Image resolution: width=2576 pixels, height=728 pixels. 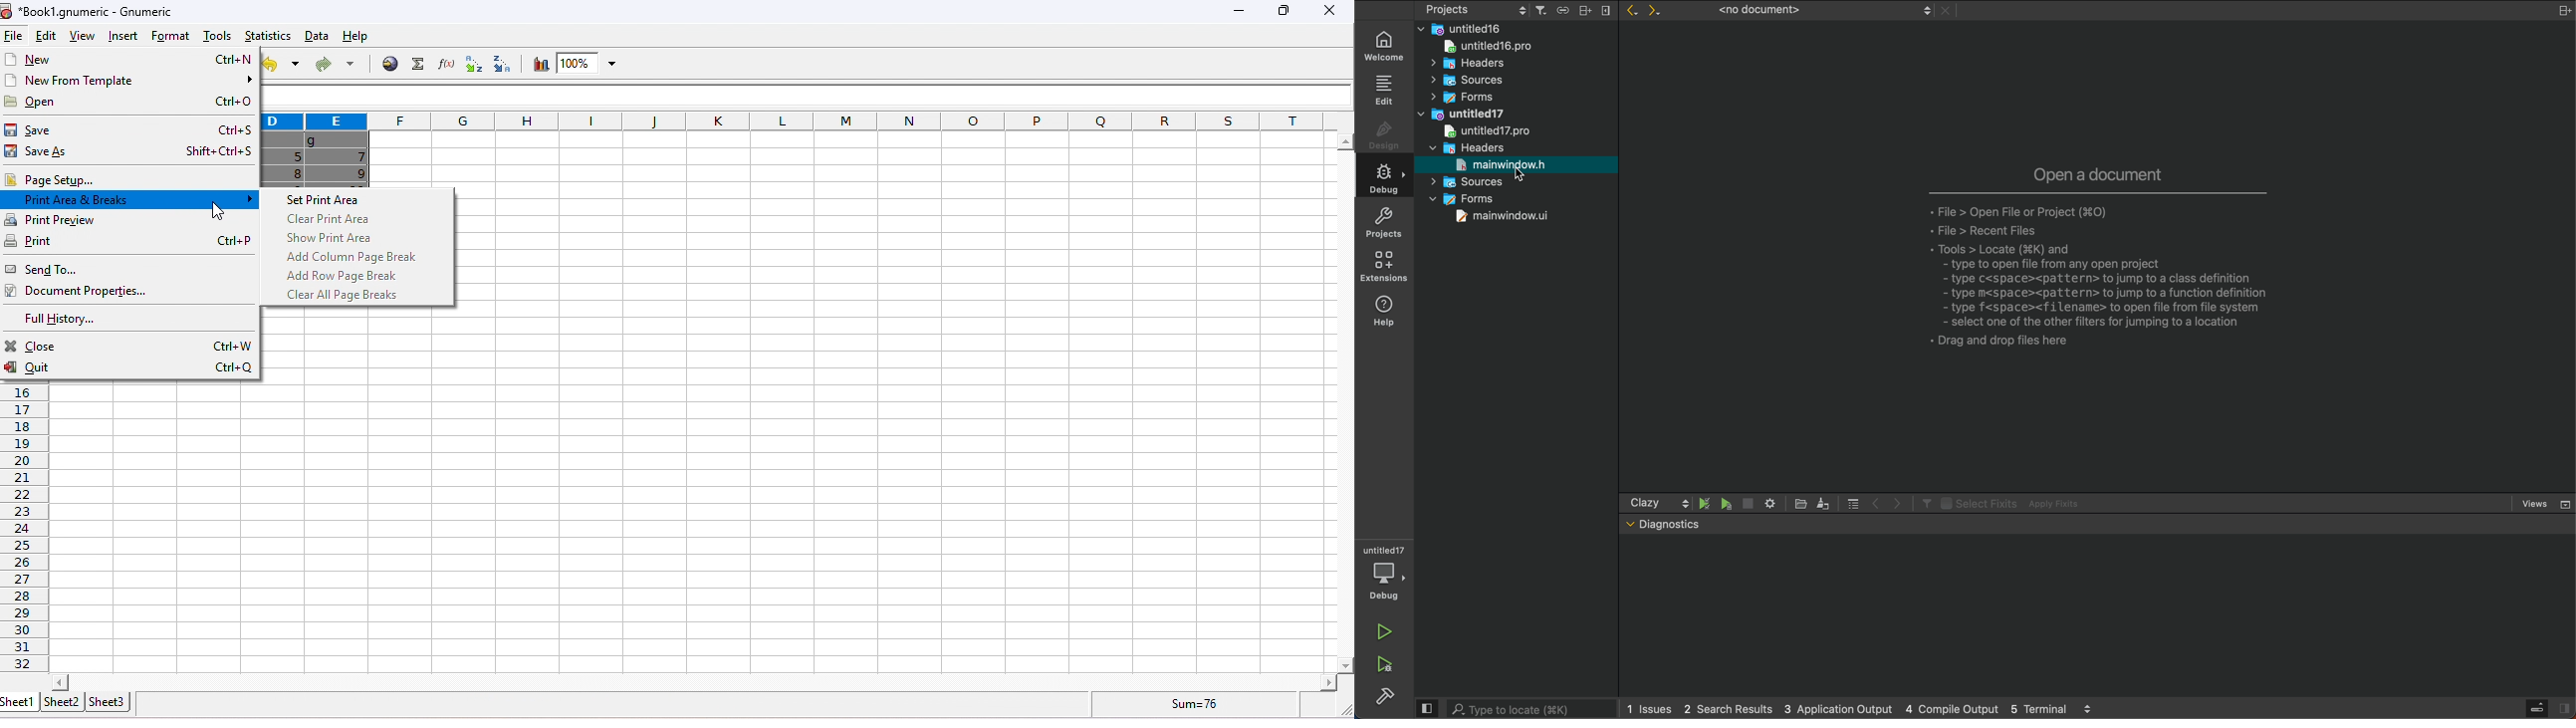 What do you see at coordinates (1467, 199) in the screenshot?
I see `Forms` at bounding box center [1467, 199].